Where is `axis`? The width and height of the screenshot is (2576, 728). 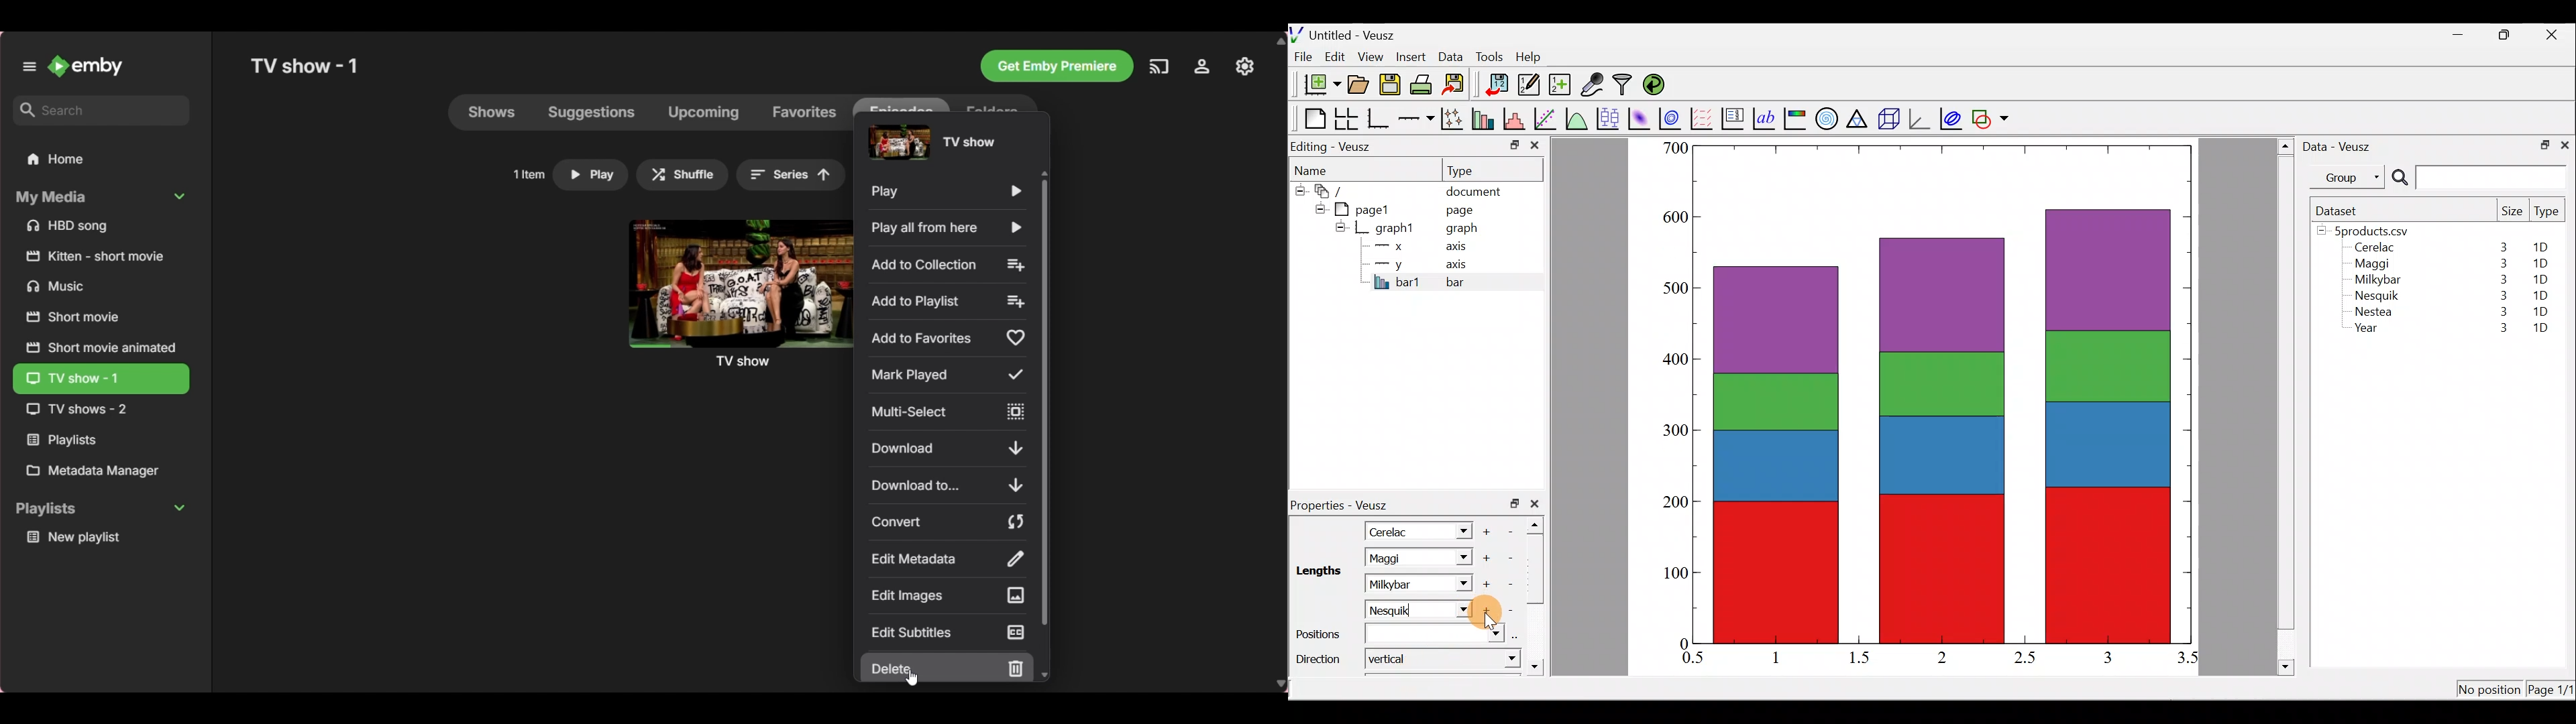 axis is located at coordinates (1460, 248).